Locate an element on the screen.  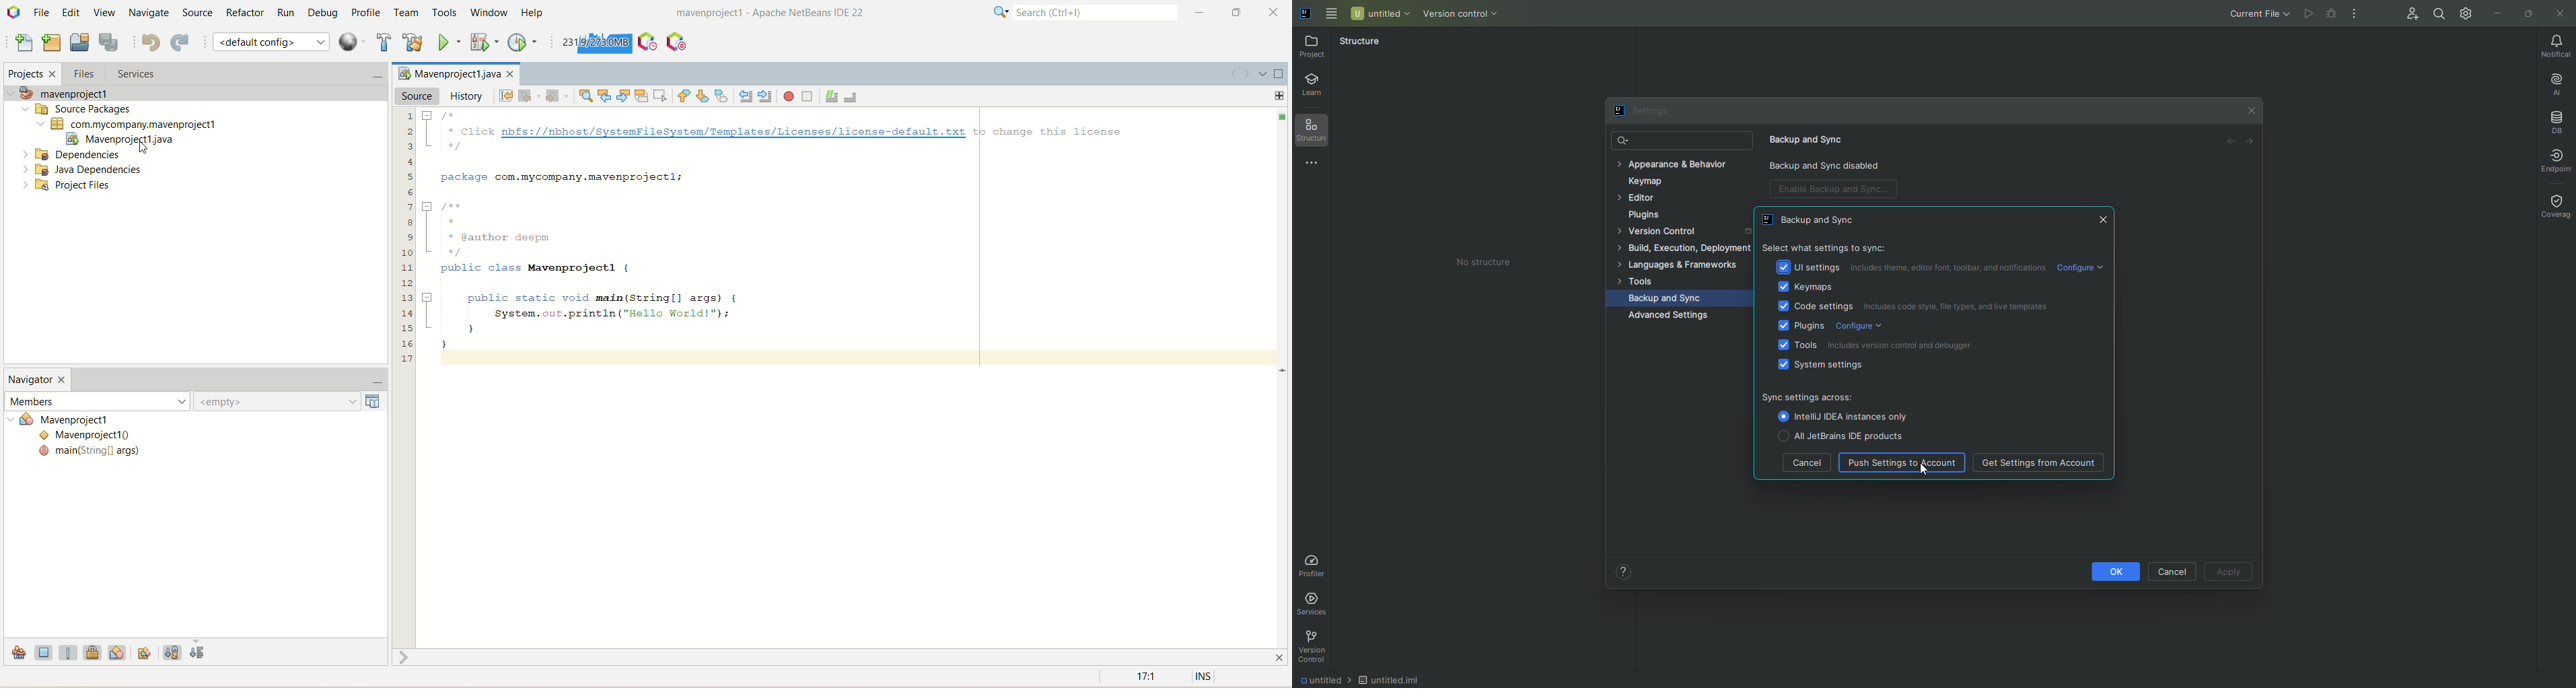
debug is located at coordinates (326, 14).